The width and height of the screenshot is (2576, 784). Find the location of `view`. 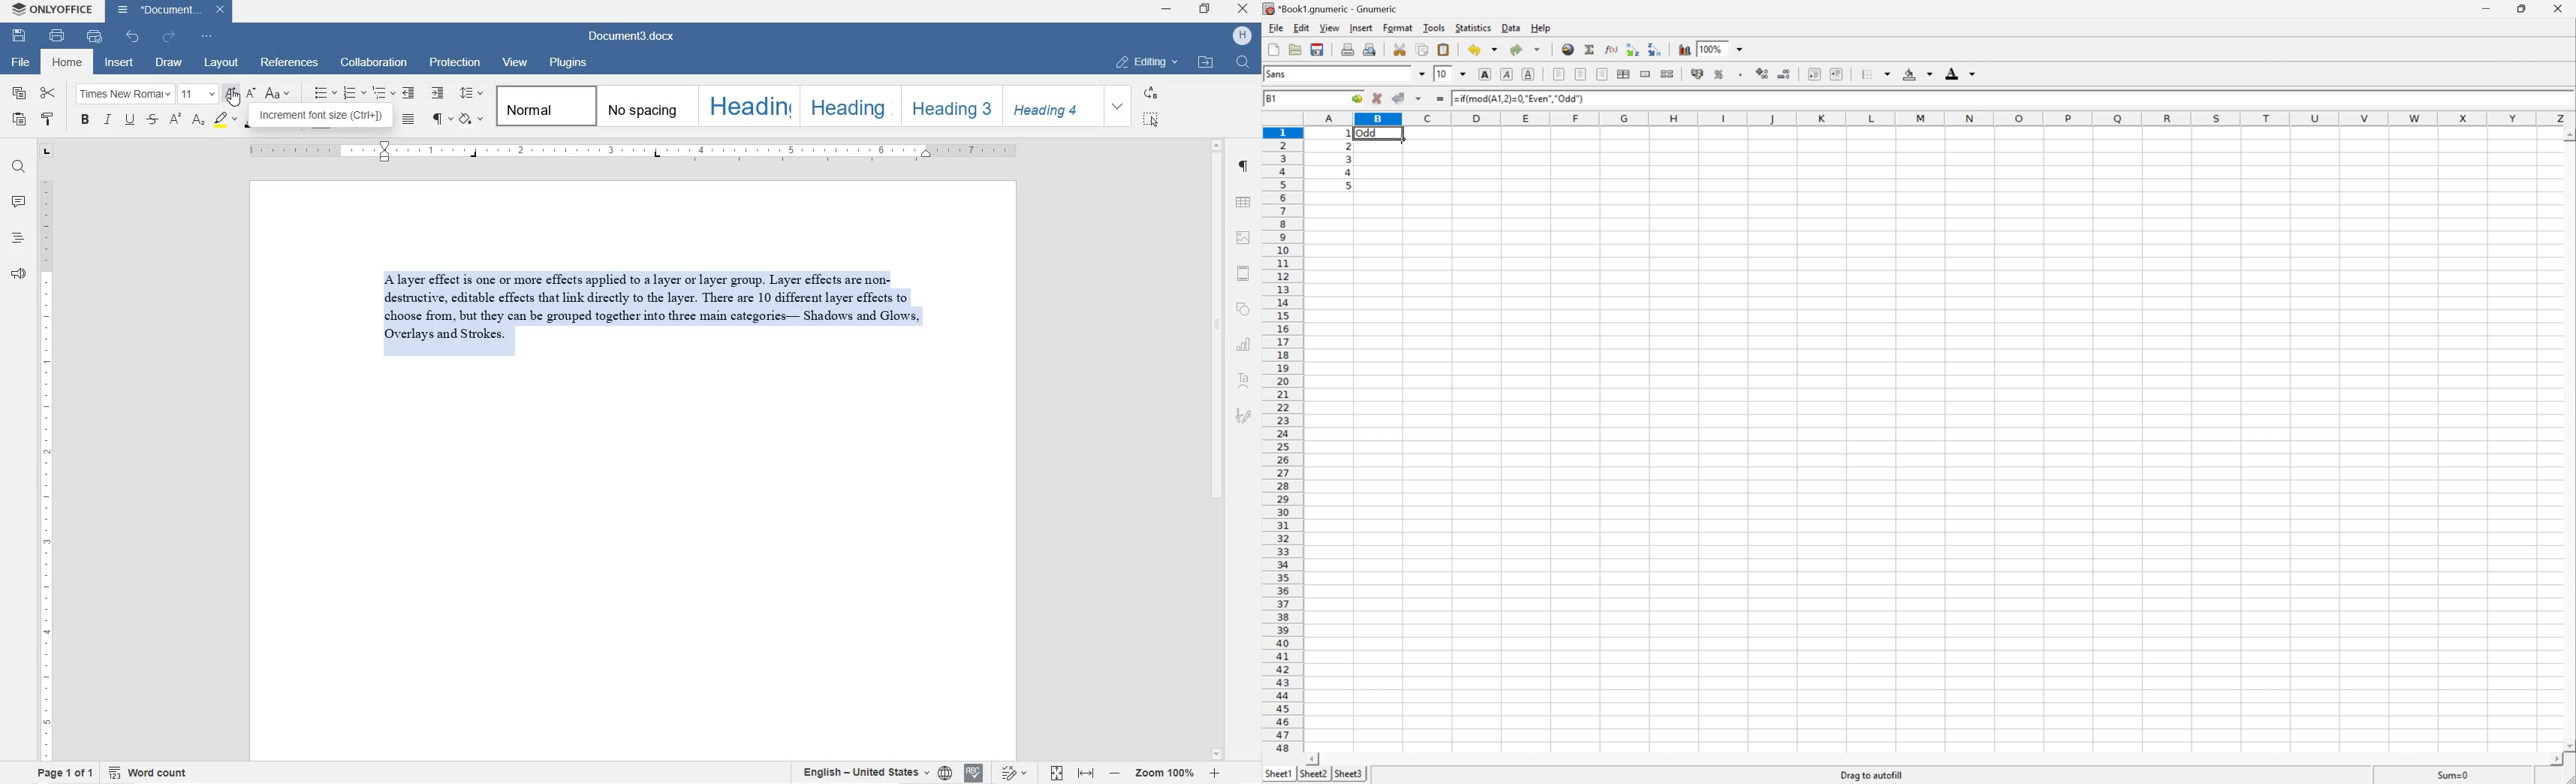

view is located at coordinates (515, 63).